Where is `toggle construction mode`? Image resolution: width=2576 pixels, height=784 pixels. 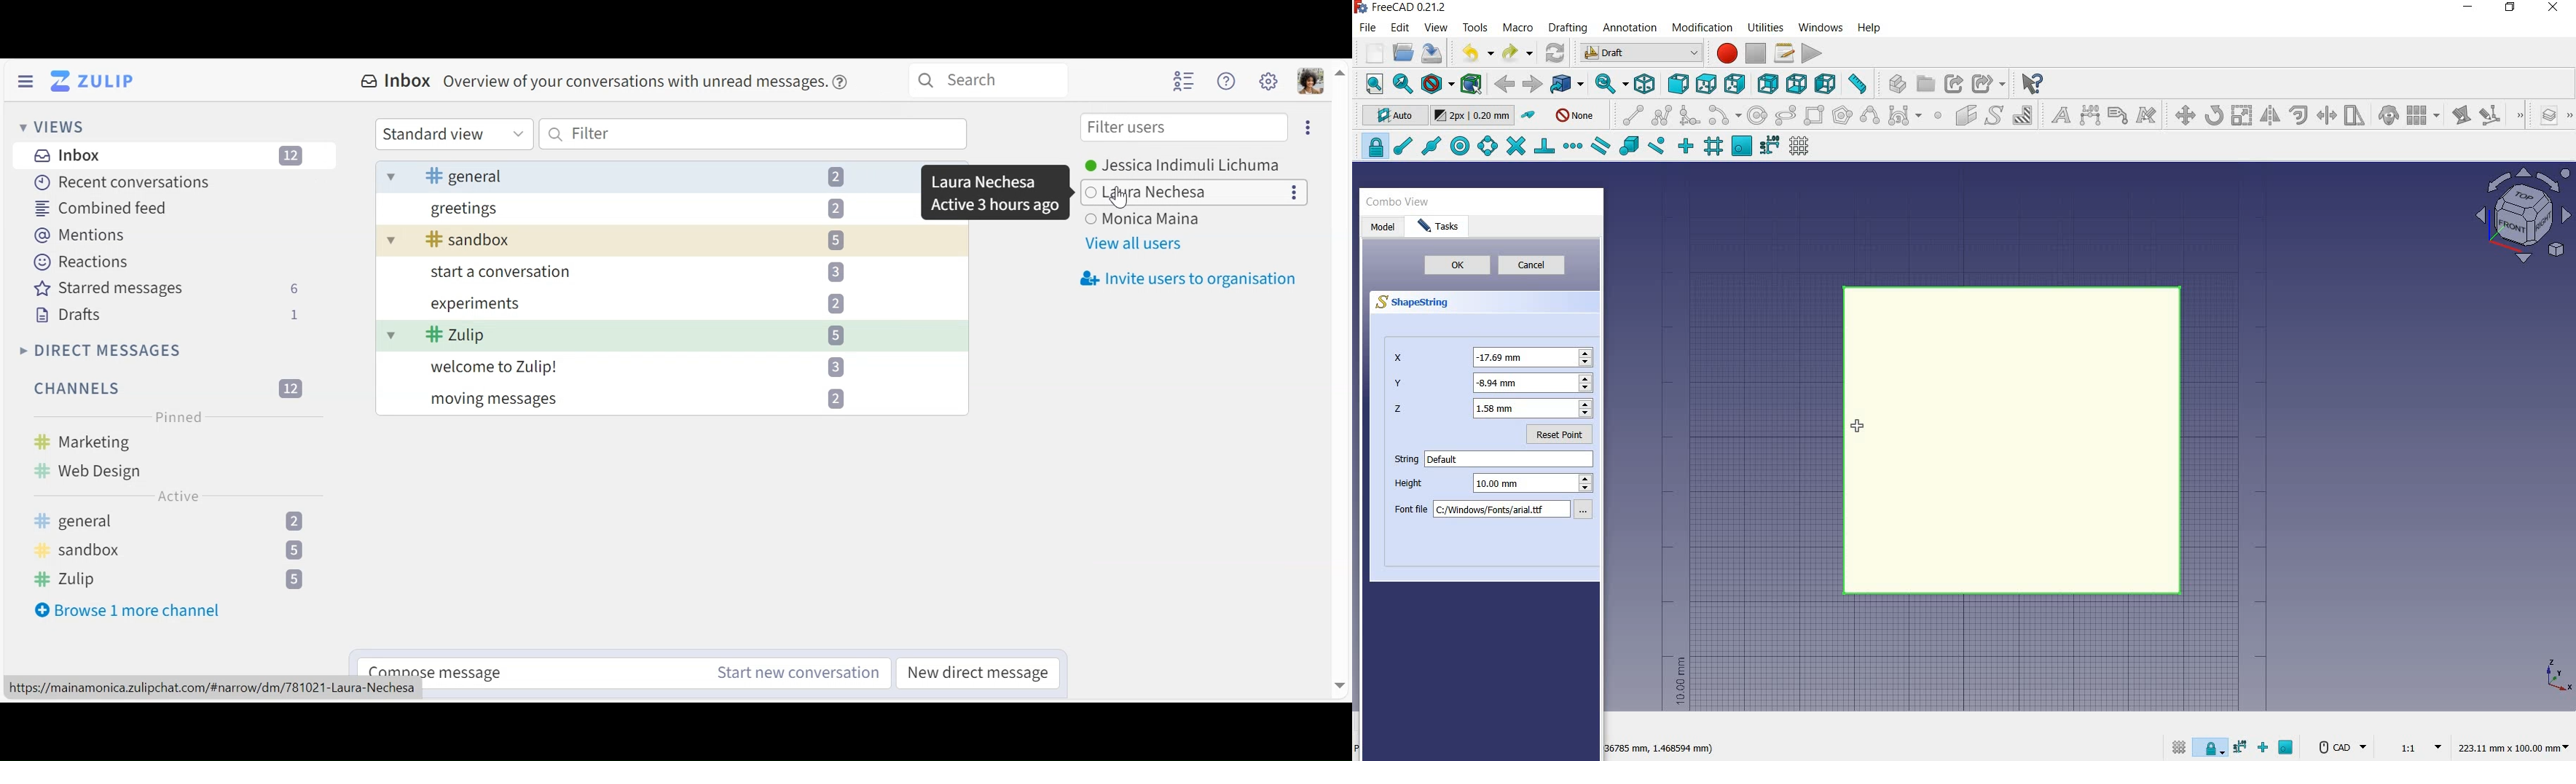 toggle construction mode is located at coordinates (1530, 116).